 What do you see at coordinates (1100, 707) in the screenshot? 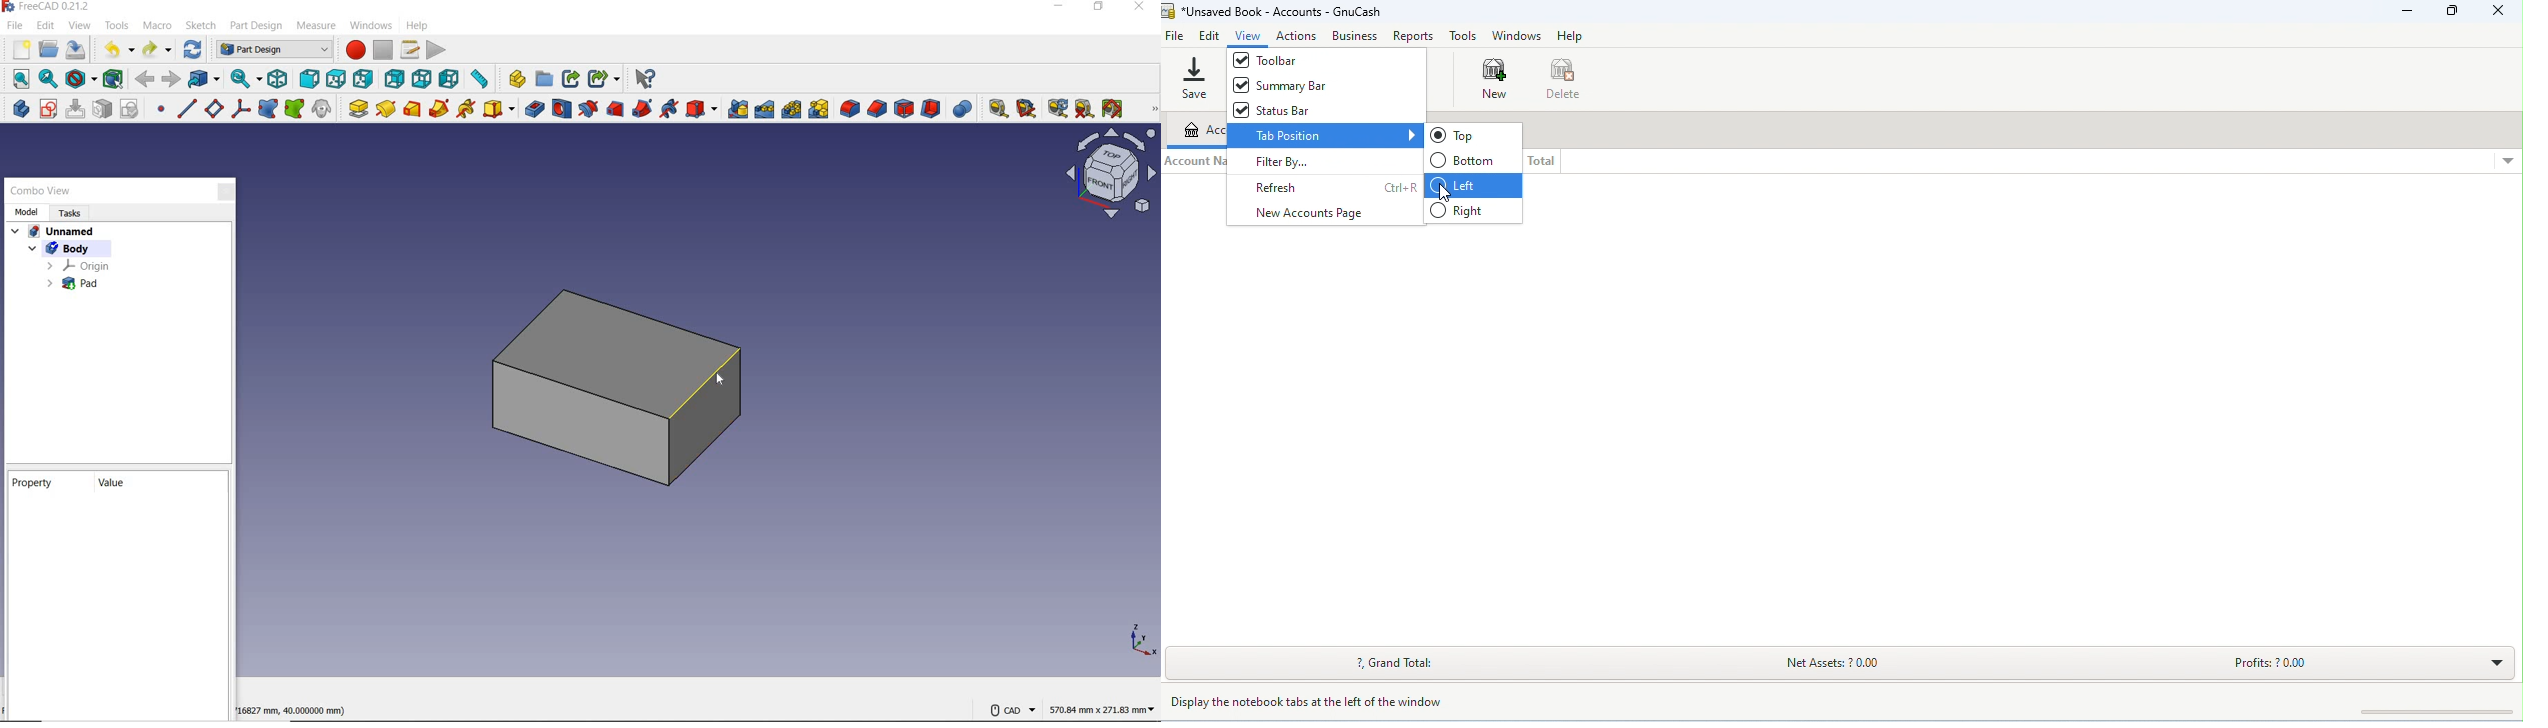
I see `570.84 mm x 271.83 mm` at bounding box center [1100, 707].